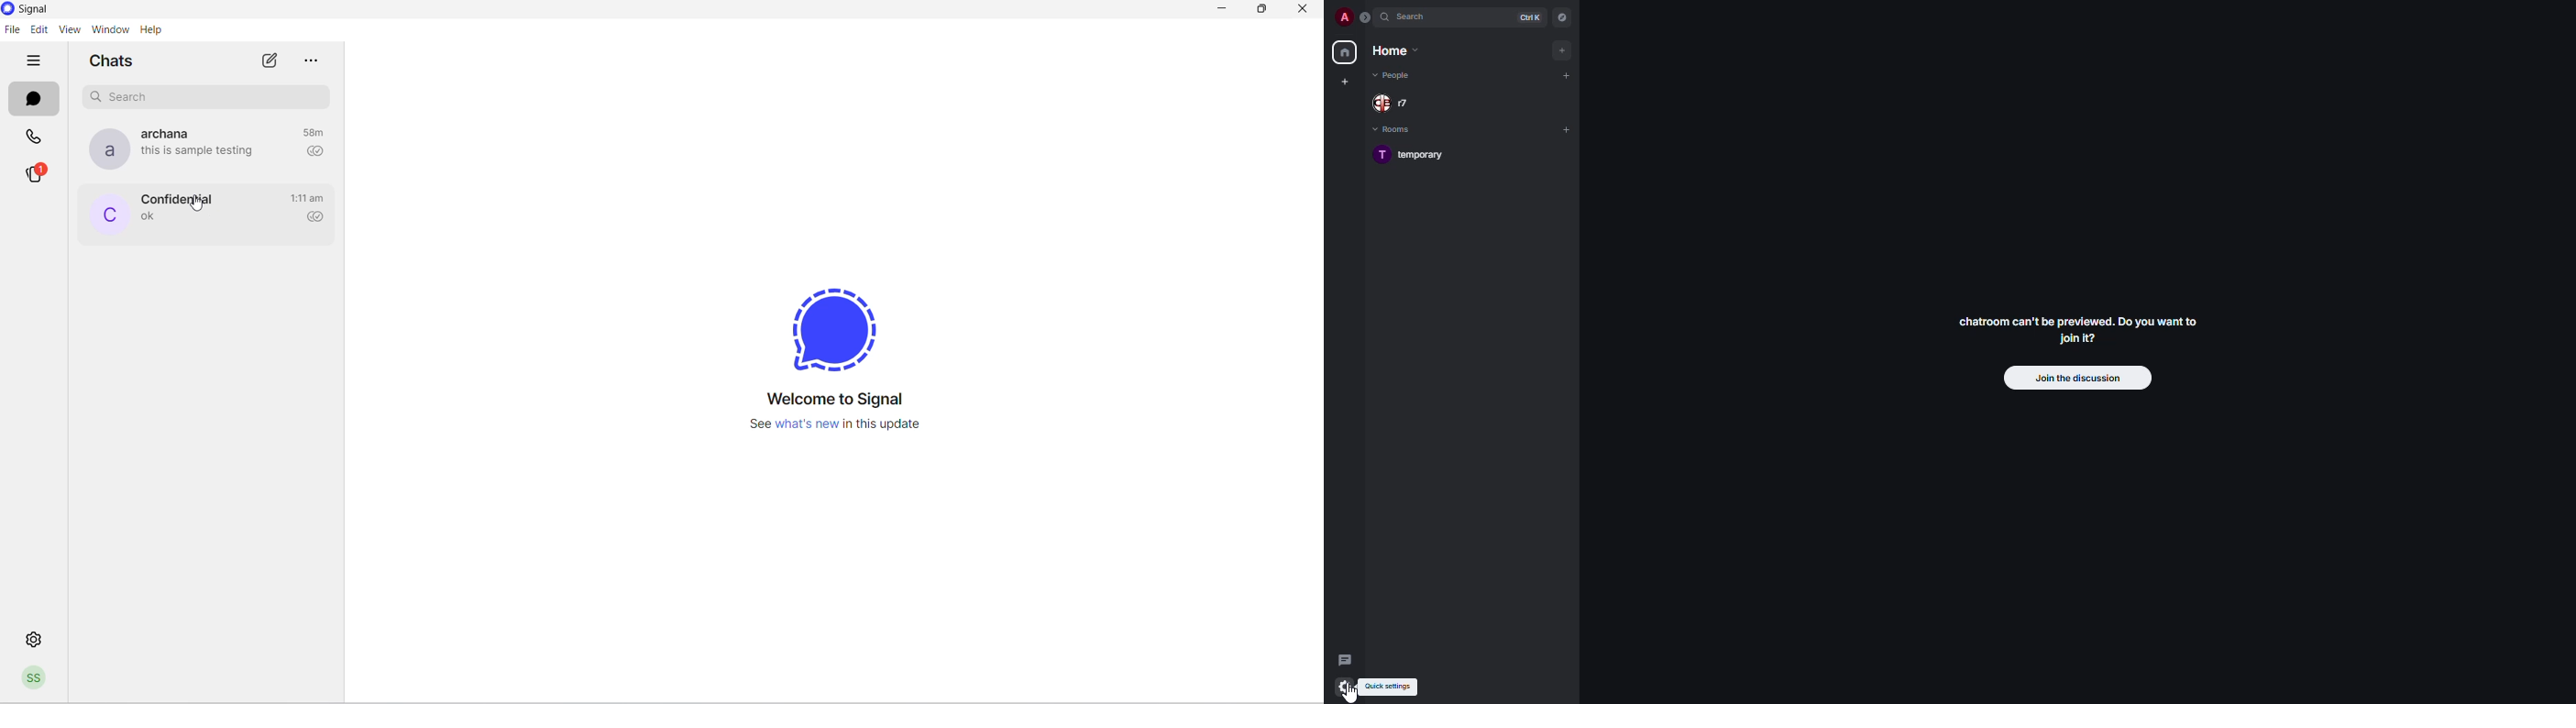 This screenshot has height=728, width=2576. I want to click on profile picture, so click(105, 150).